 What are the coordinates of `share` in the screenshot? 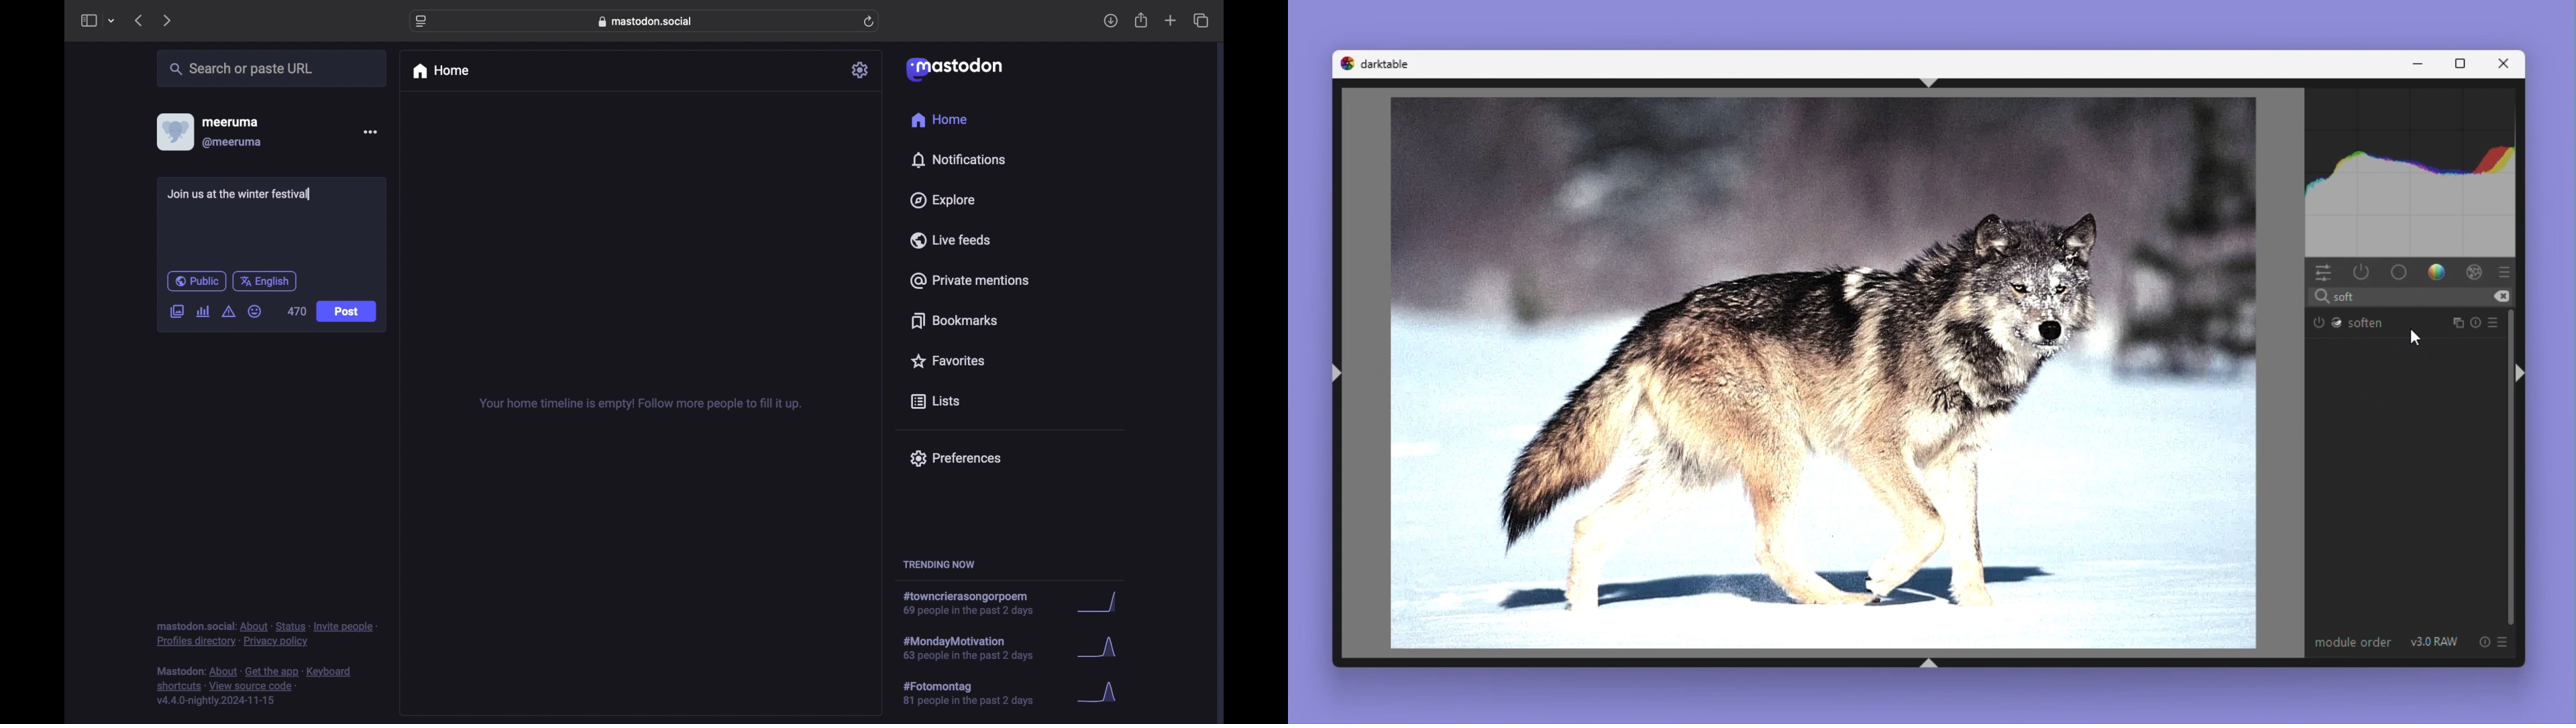 It's located at (1142, 21).